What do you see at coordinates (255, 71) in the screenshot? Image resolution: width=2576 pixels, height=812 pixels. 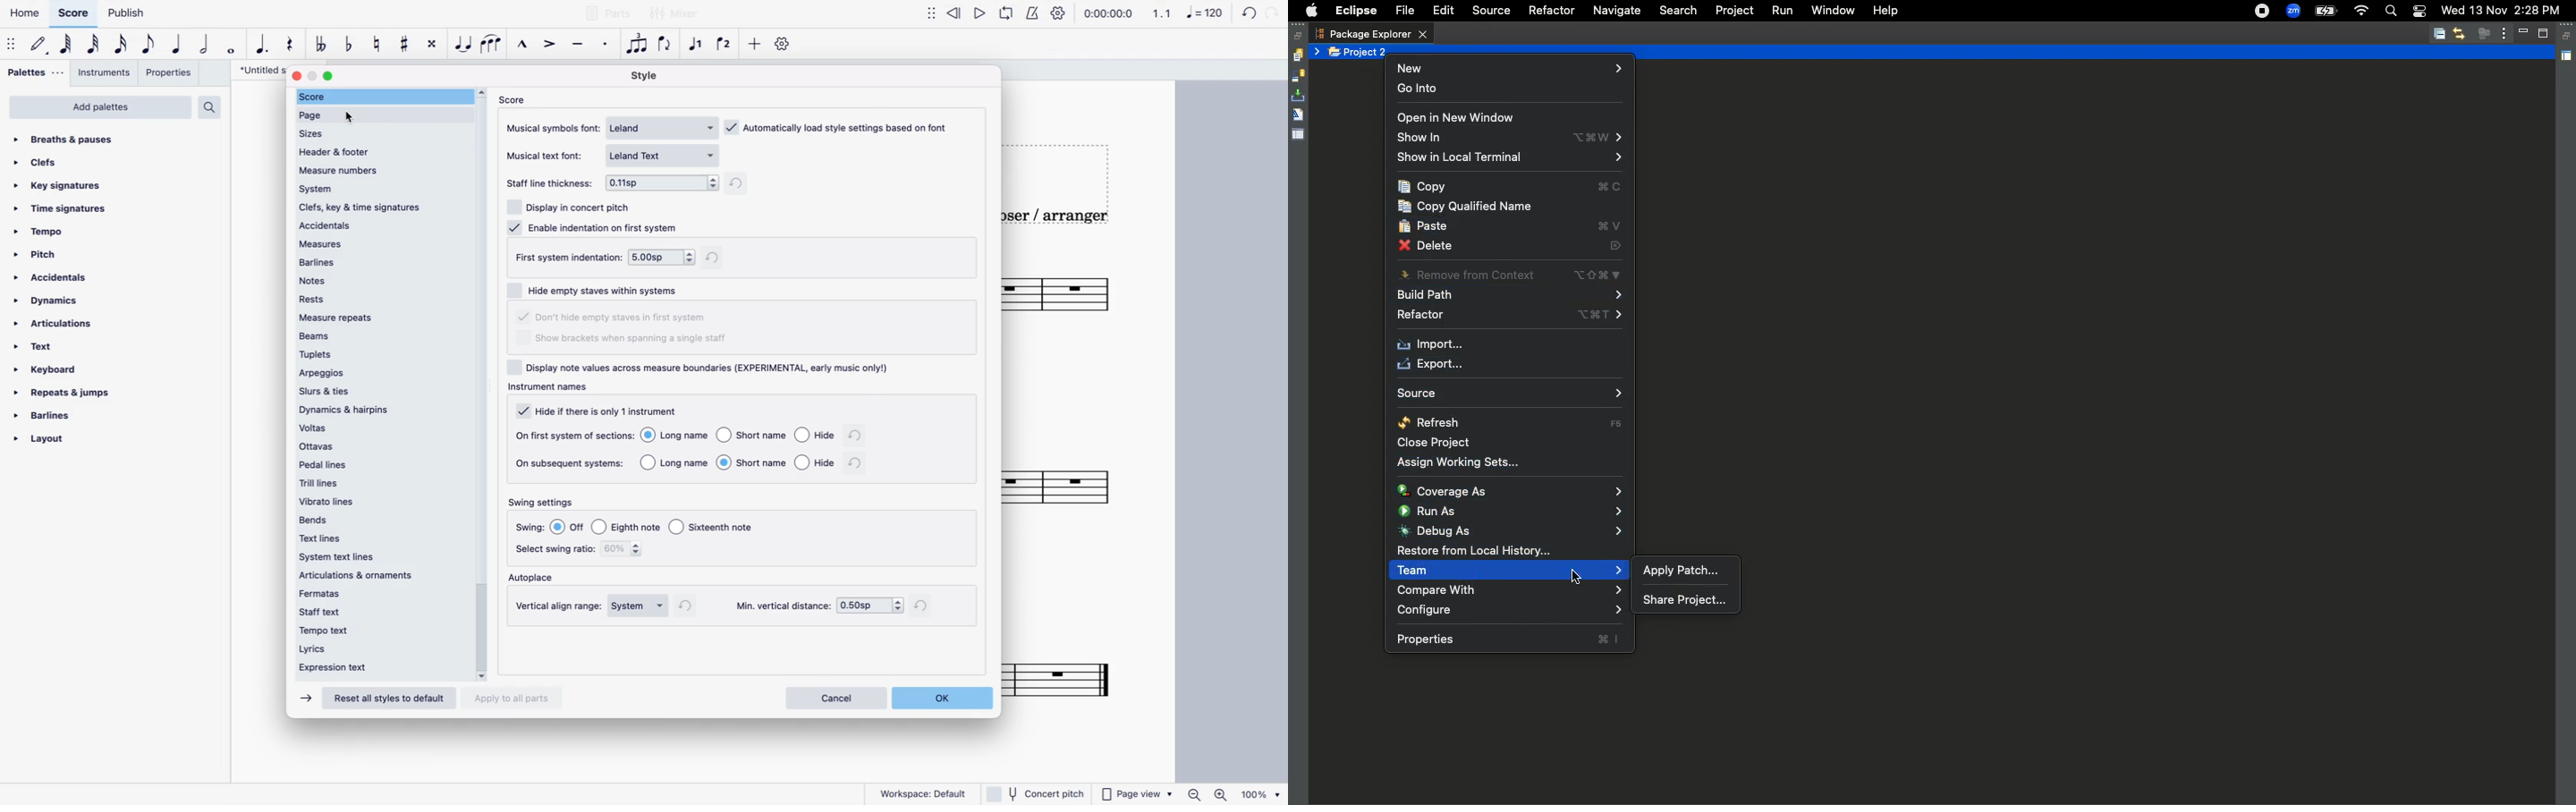 I see `score title` at bounding box center [255, 71].